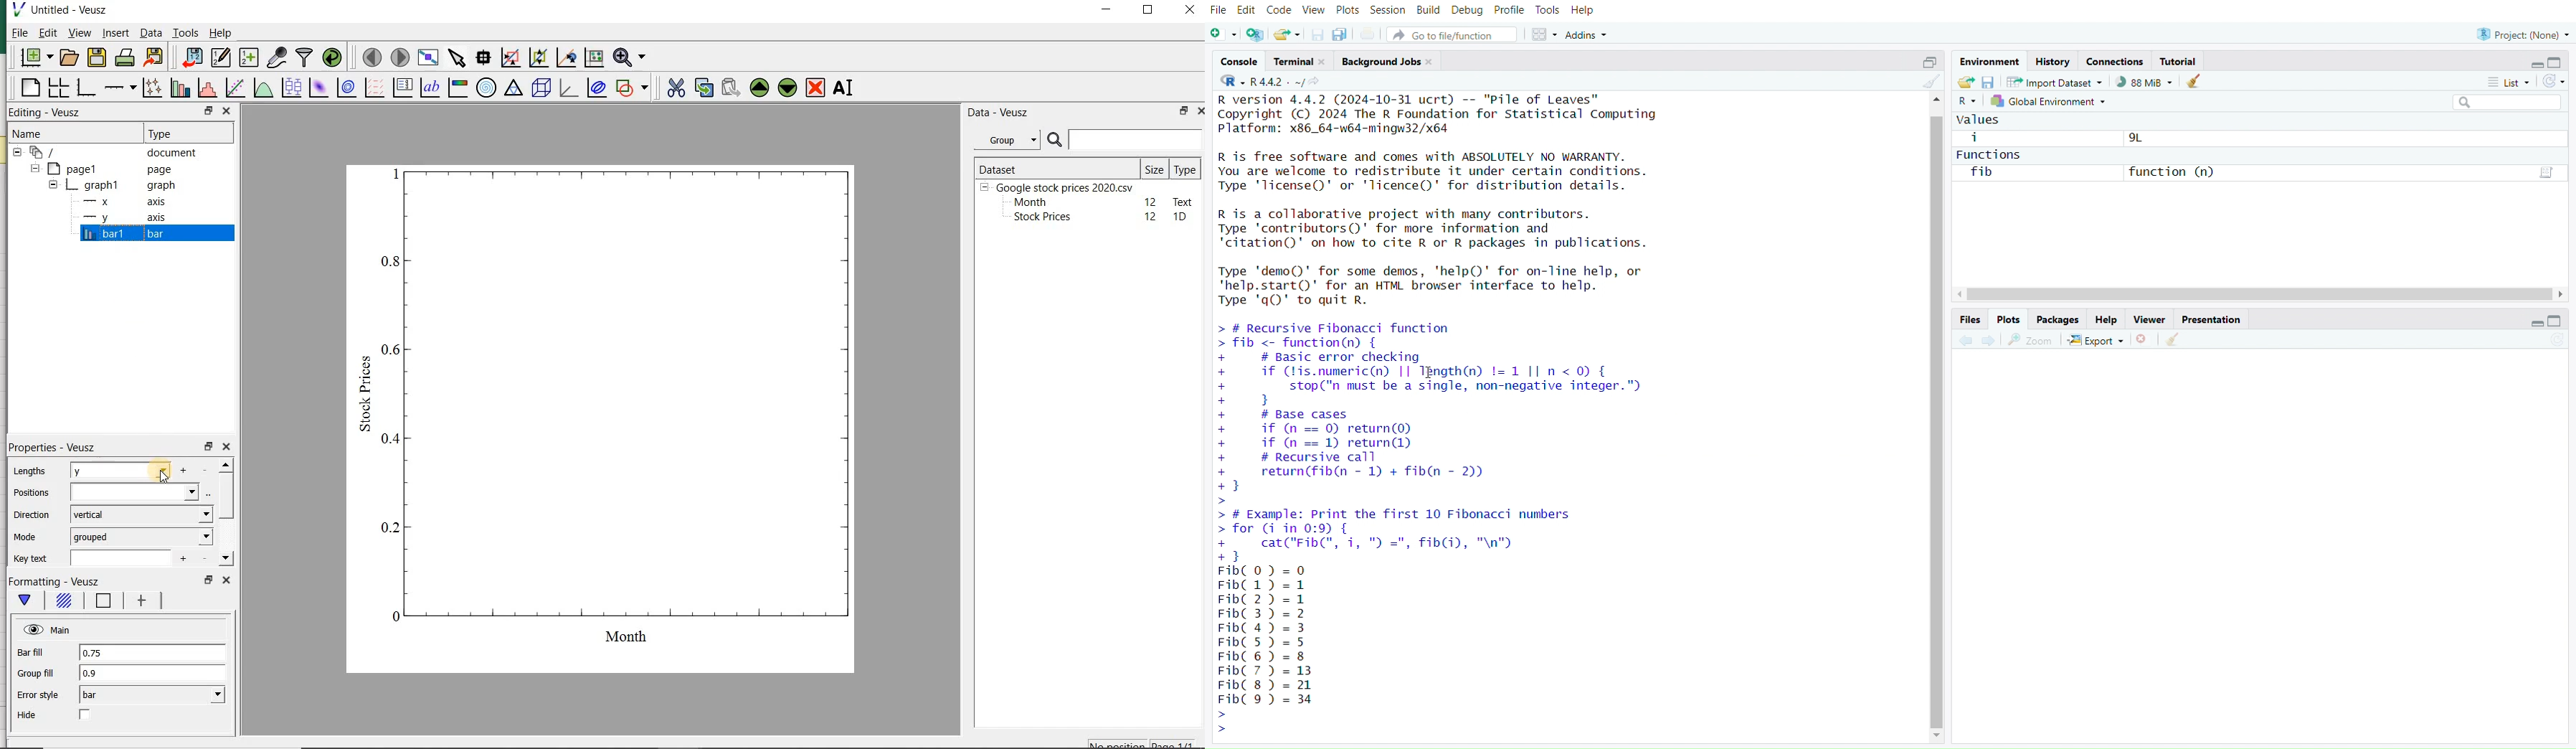 The height and width of the screenshot is (756, 2576). Describe the element at coordinates (2549, 341) in the screenshot. I see `refresh all plot` at that location.